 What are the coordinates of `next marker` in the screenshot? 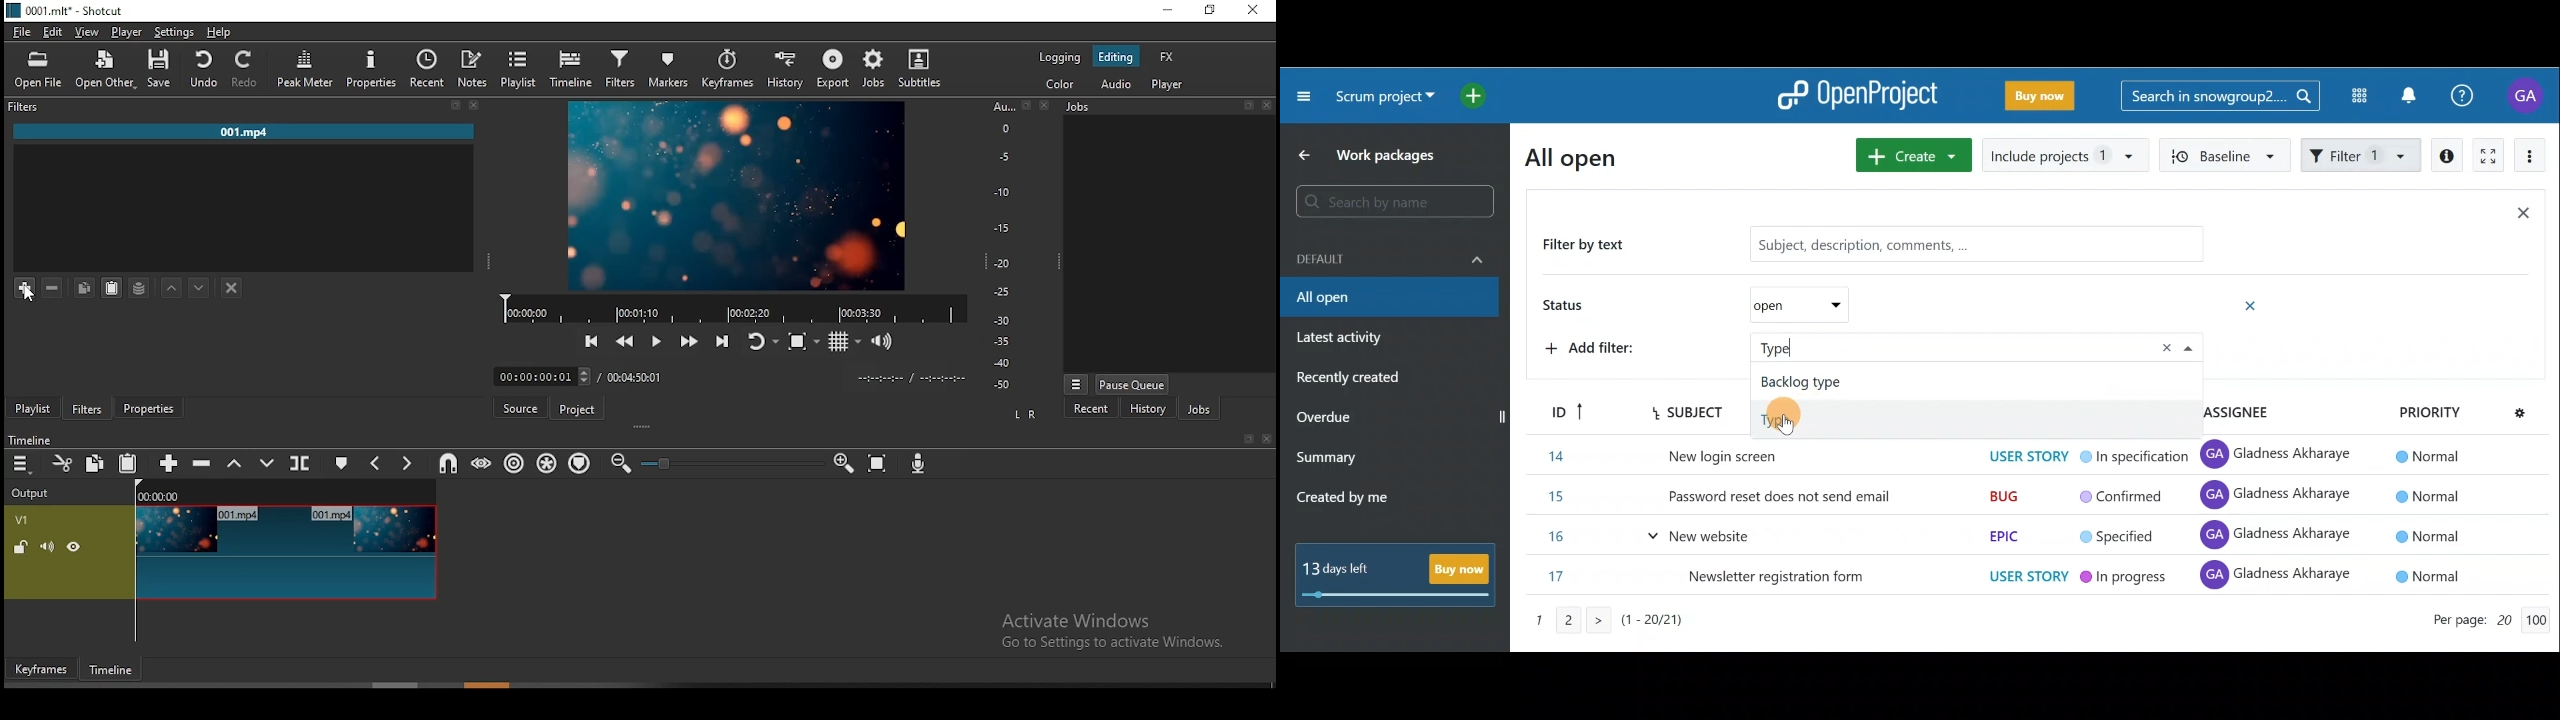 It's located at (406, 461).